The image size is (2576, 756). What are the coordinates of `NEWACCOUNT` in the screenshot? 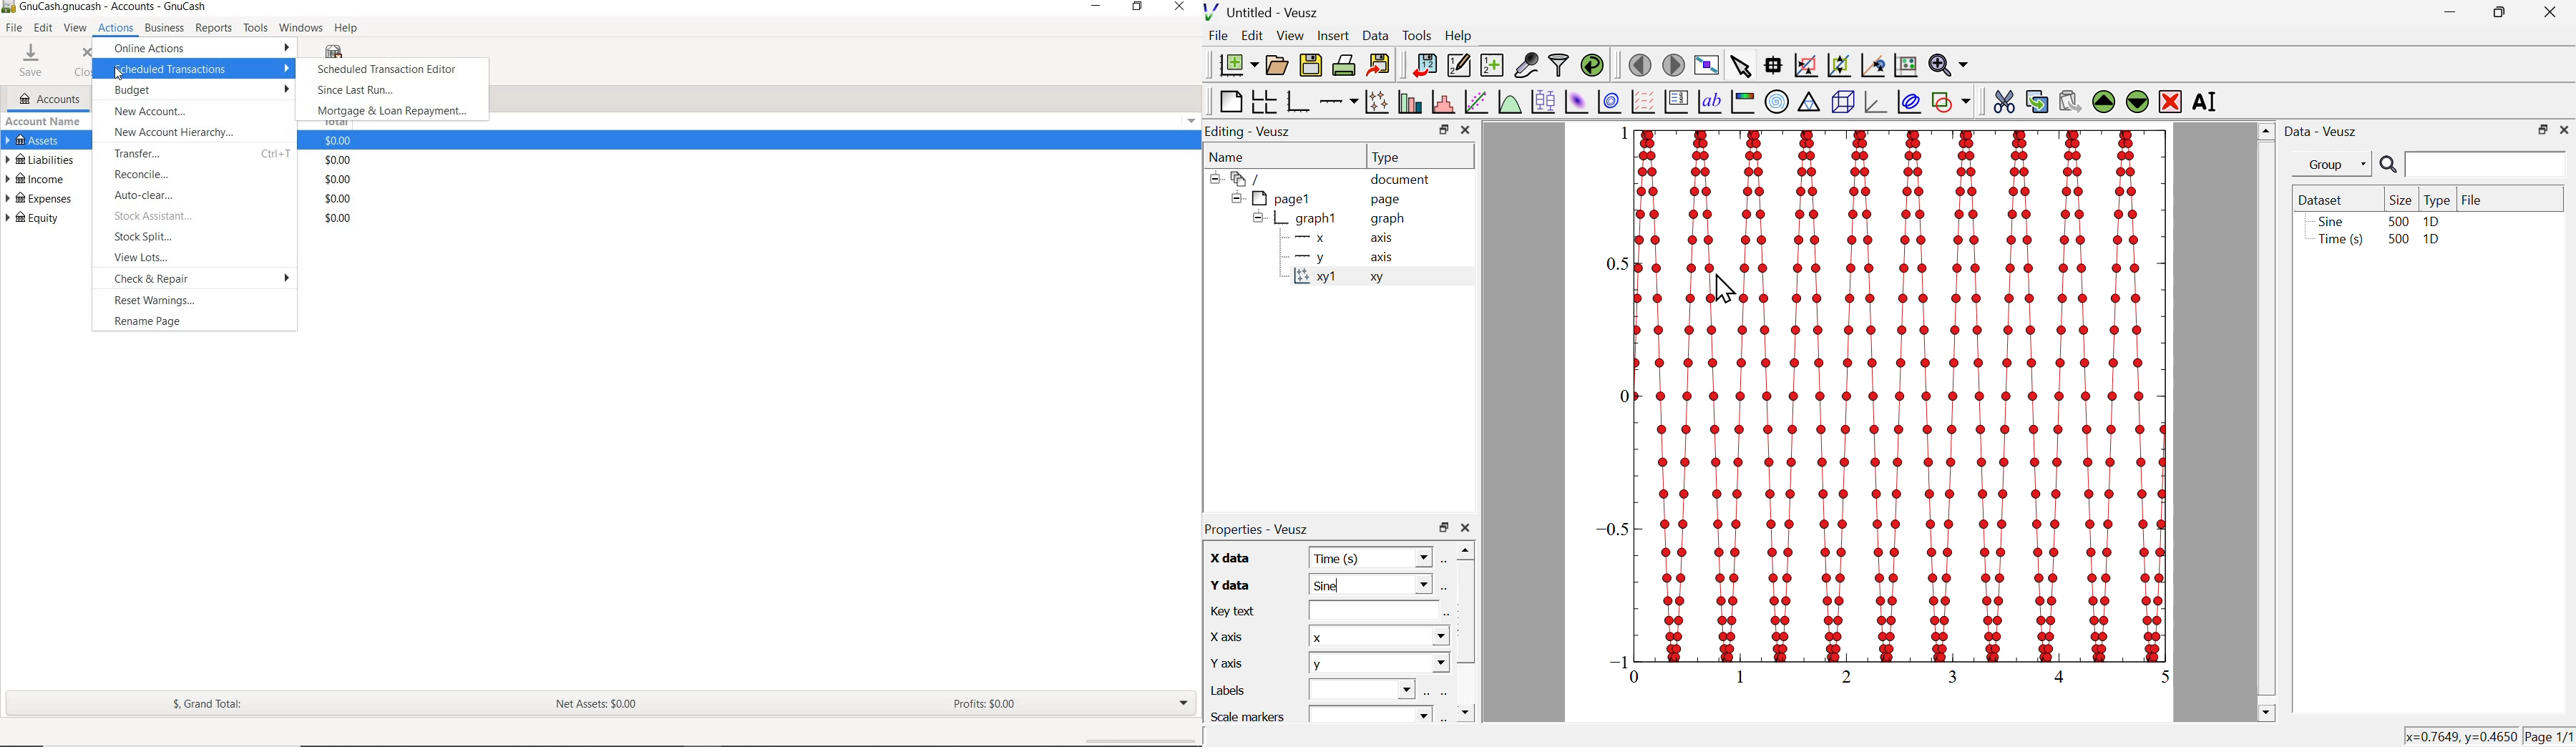 It's located at (197, 112).